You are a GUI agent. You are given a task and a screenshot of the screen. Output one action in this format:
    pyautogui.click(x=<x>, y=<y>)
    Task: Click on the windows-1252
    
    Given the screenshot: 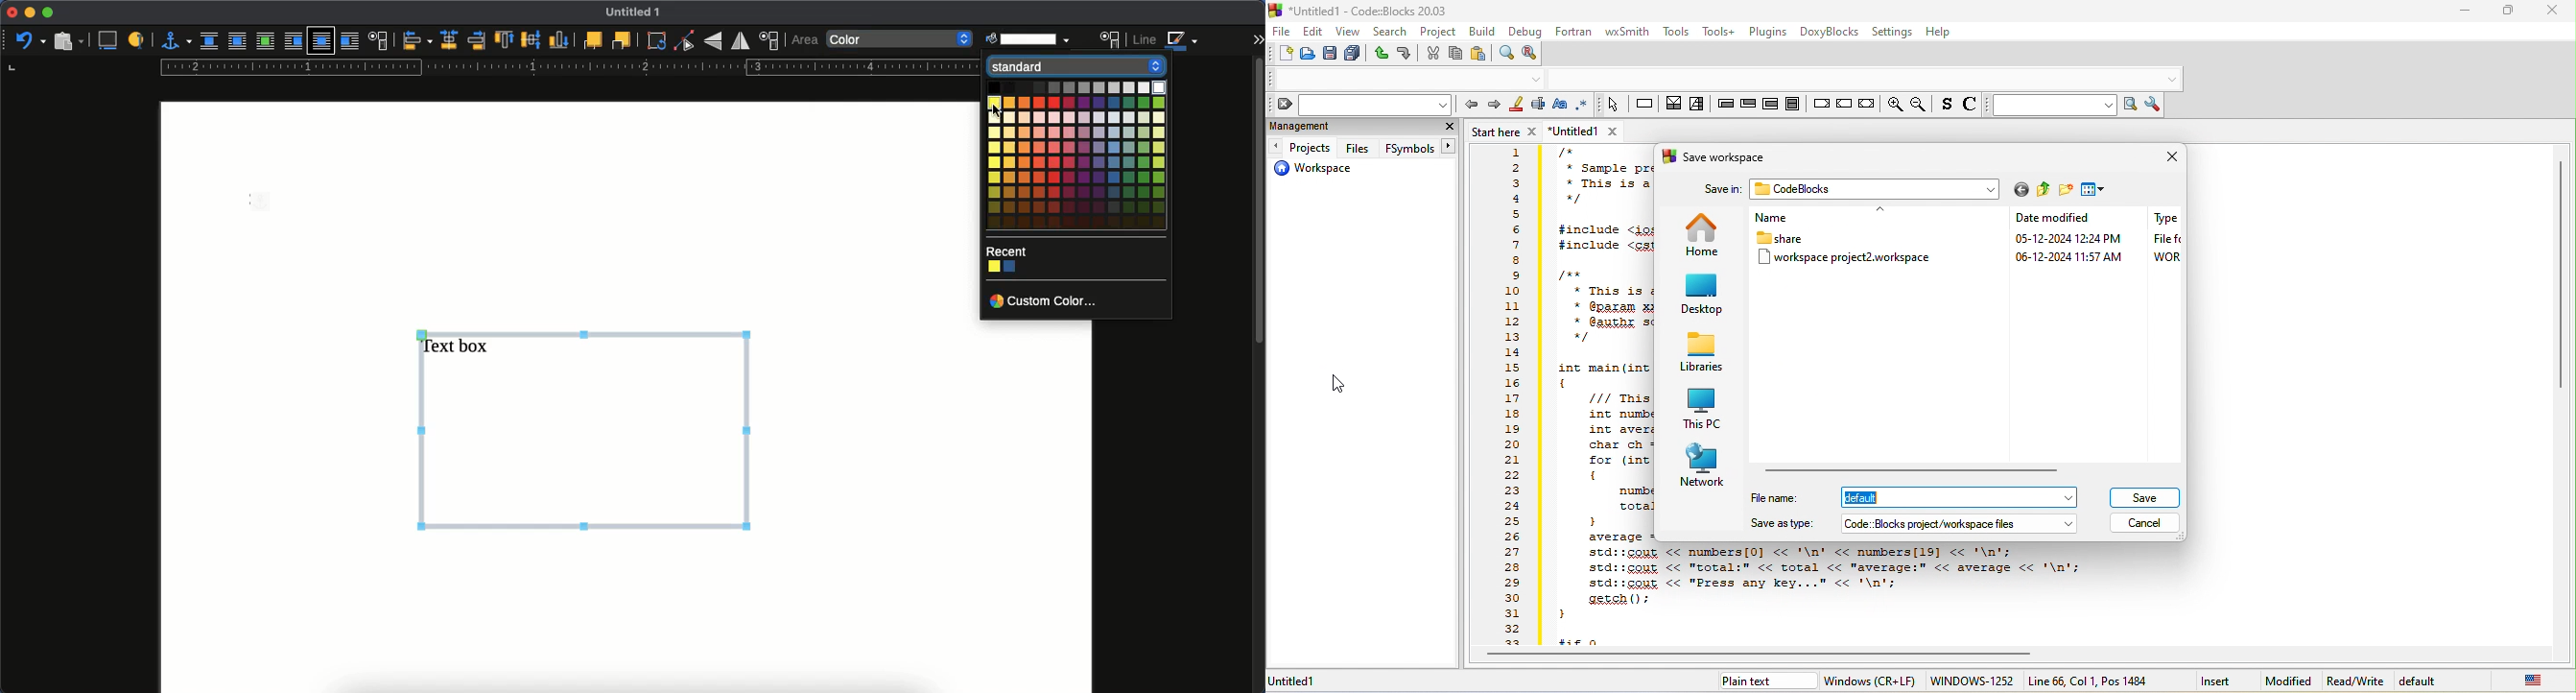 What is the action you would take?
    pyautogui.click(x=1971, y=681)
    